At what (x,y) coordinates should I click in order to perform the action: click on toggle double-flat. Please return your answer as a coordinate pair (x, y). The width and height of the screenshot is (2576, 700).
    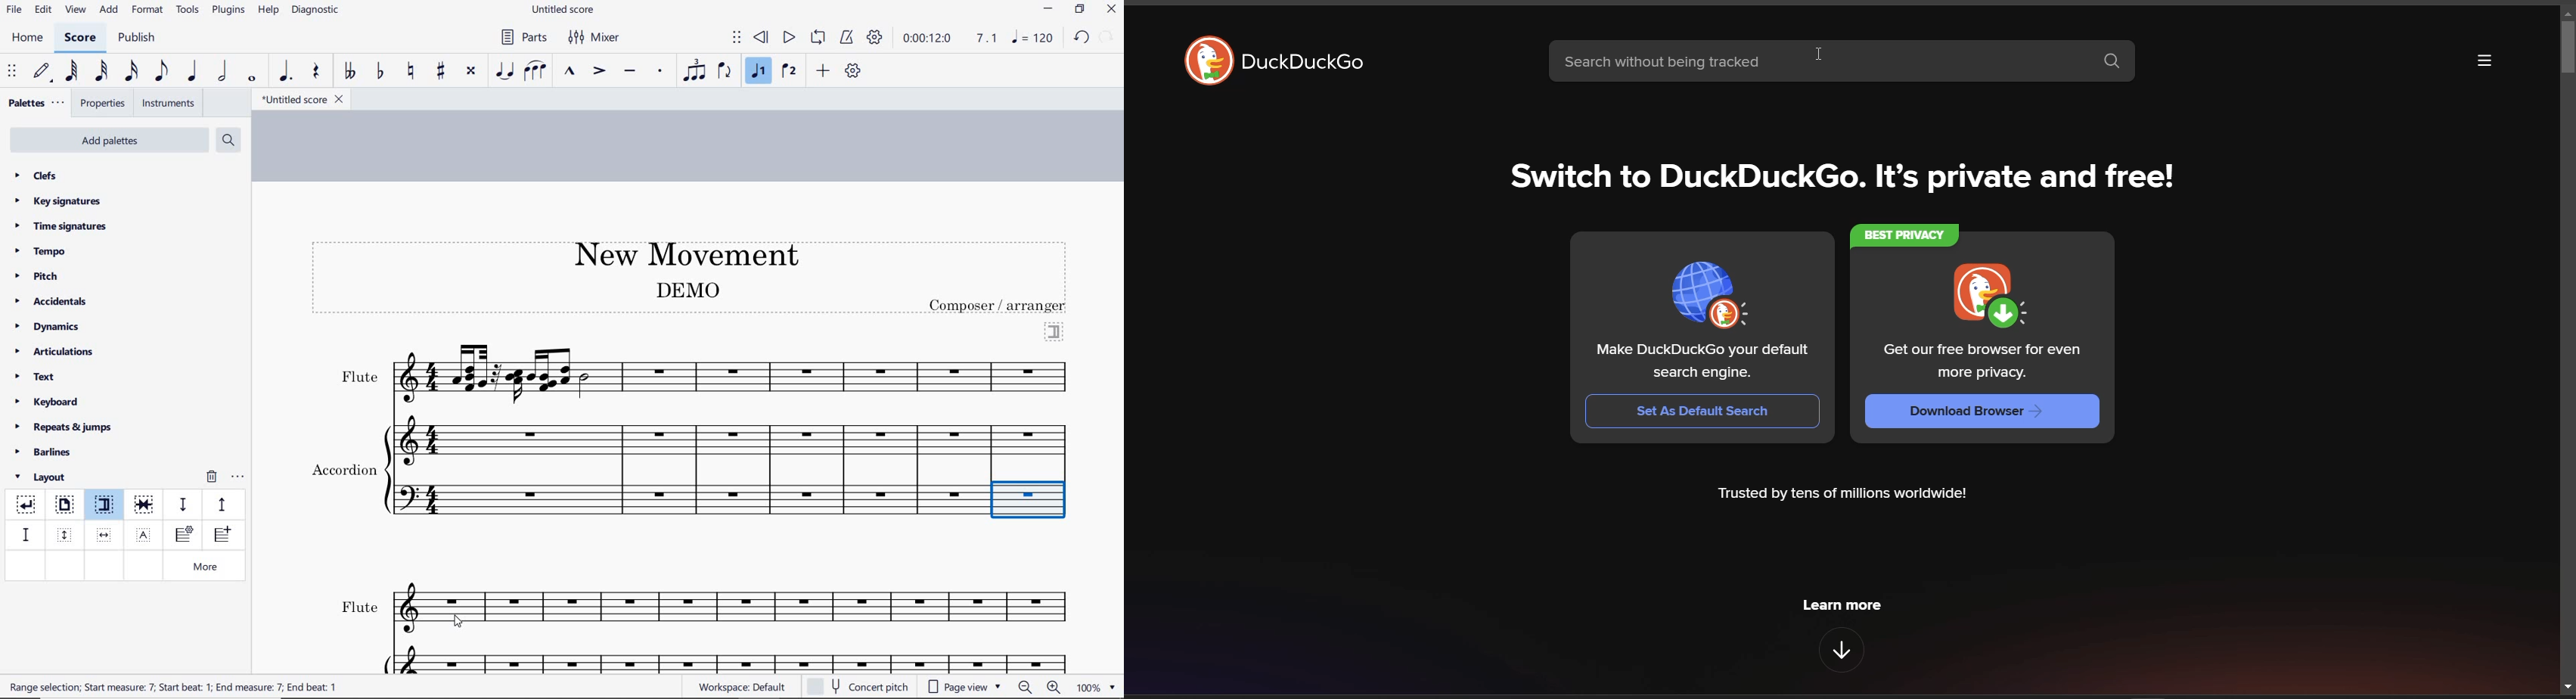
    Looking at the image, I should click on (349, 72).